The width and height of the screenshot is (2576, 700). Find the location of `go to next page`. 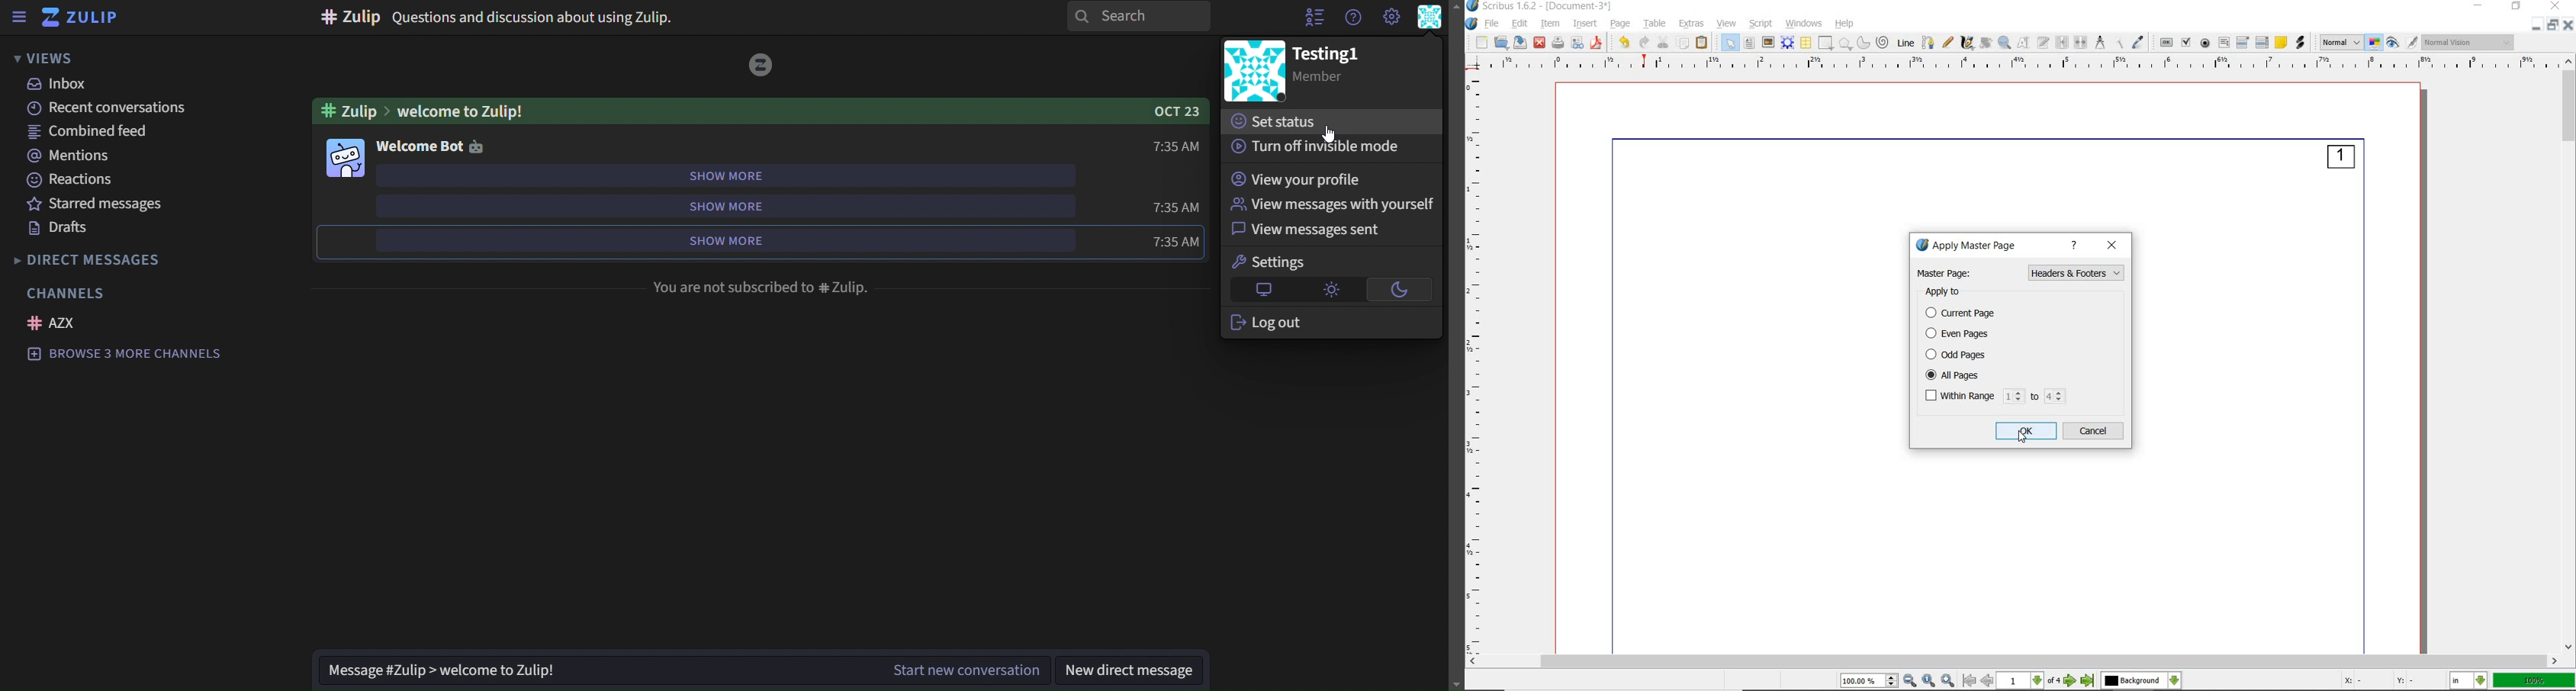

go to next page is located at coordinates (2071, 681).